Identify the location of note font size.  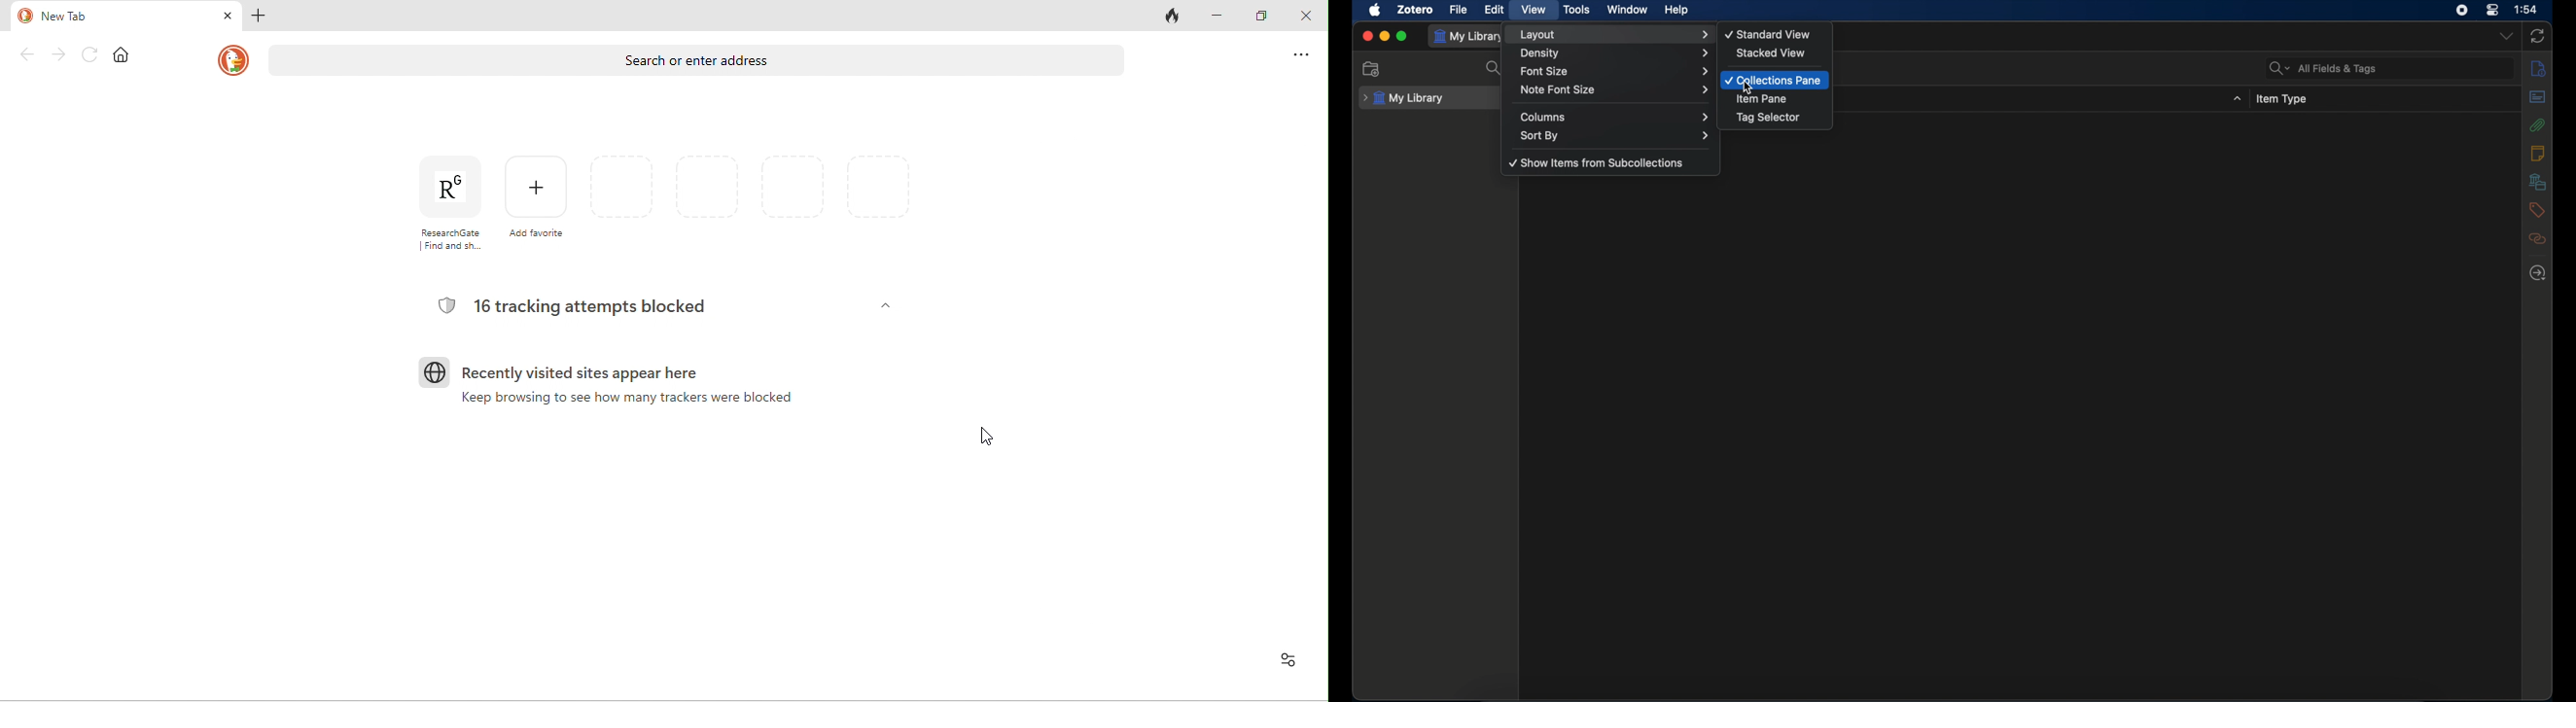
(1614, 90).